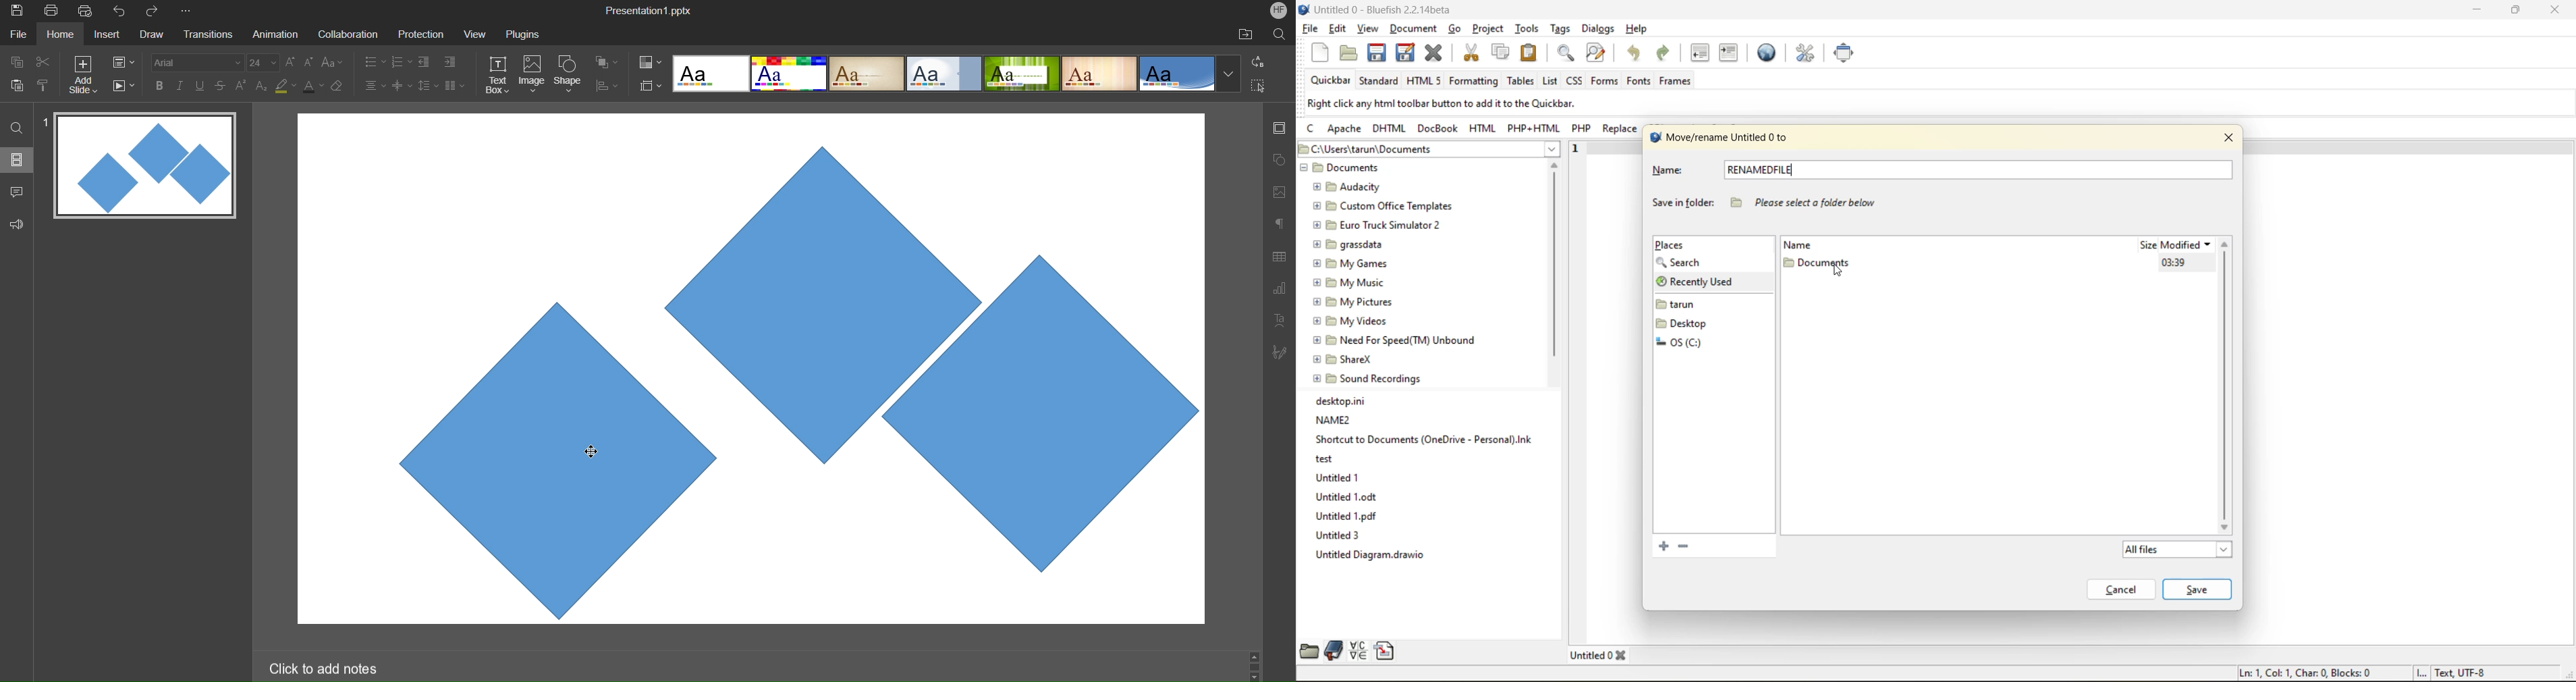 The width and height of the screenshot is (2576, 700). Describe the element at coordinates (1310, 130) in the screenshot. I see `c` at that location.